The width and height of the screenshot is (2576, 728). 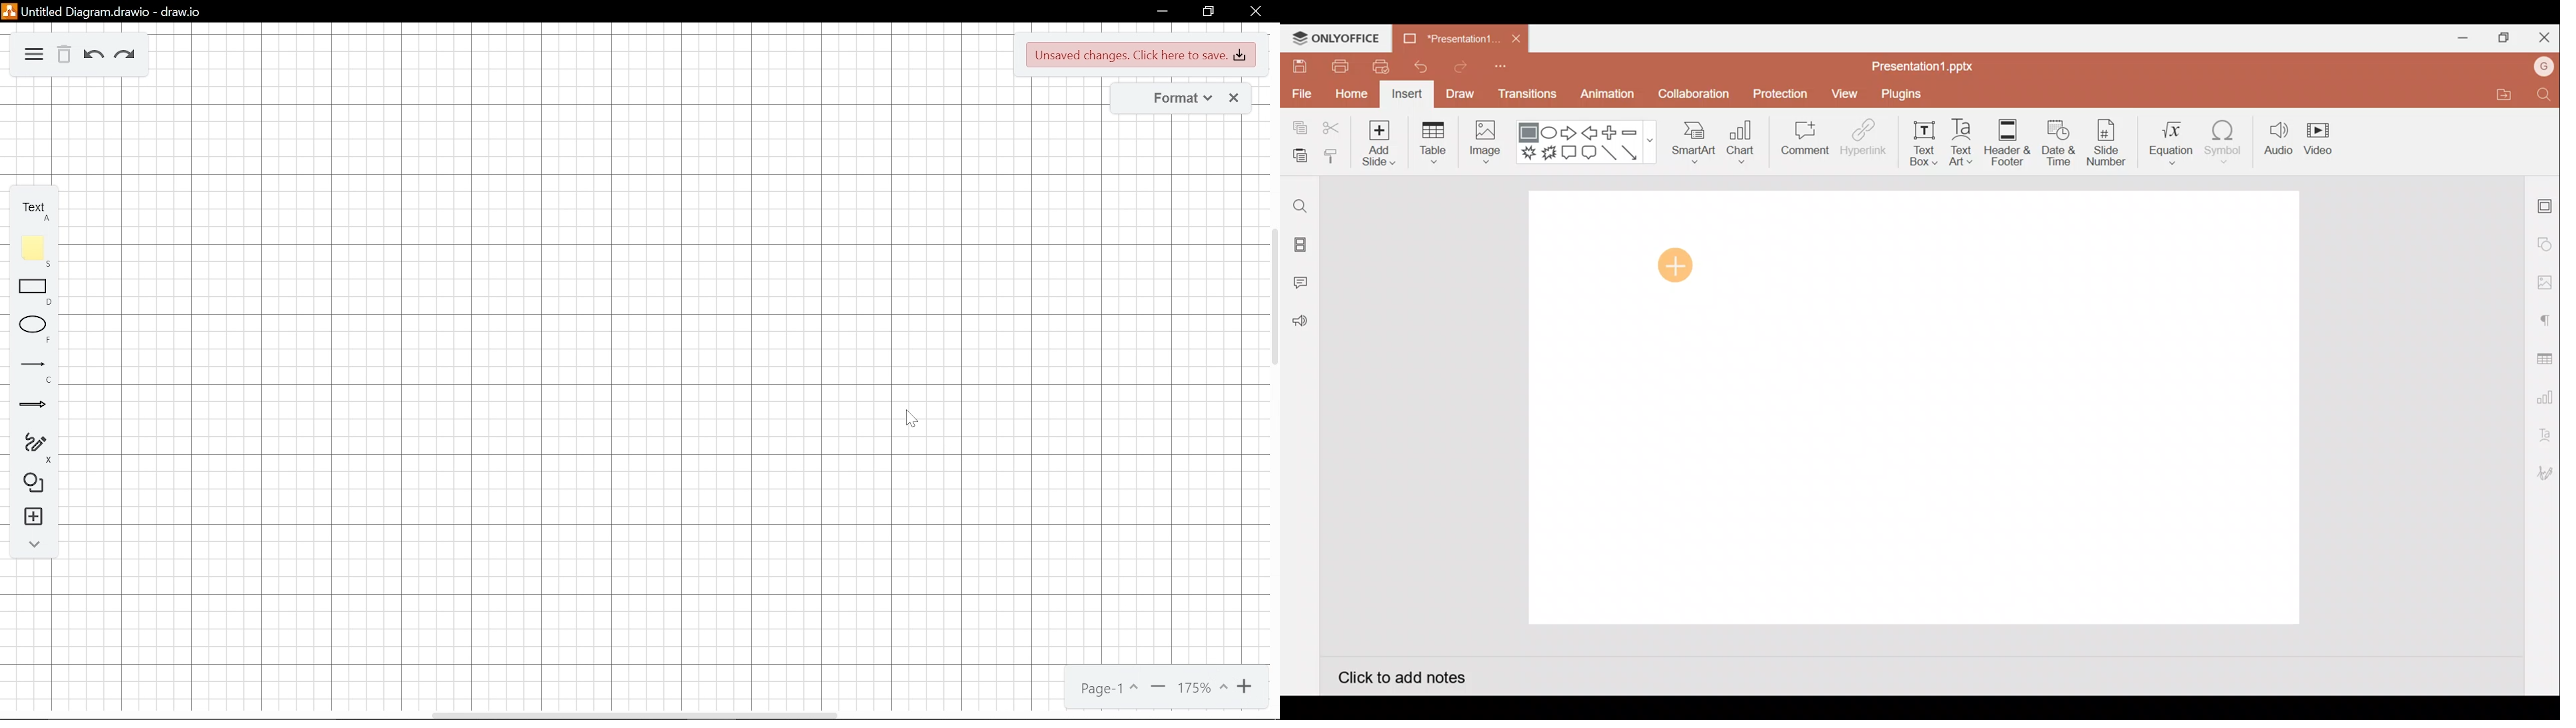 What do you see at coordinates (1447, 39) in the screenshot?
I see `Presentation1` at bounding box center [1447, 39].